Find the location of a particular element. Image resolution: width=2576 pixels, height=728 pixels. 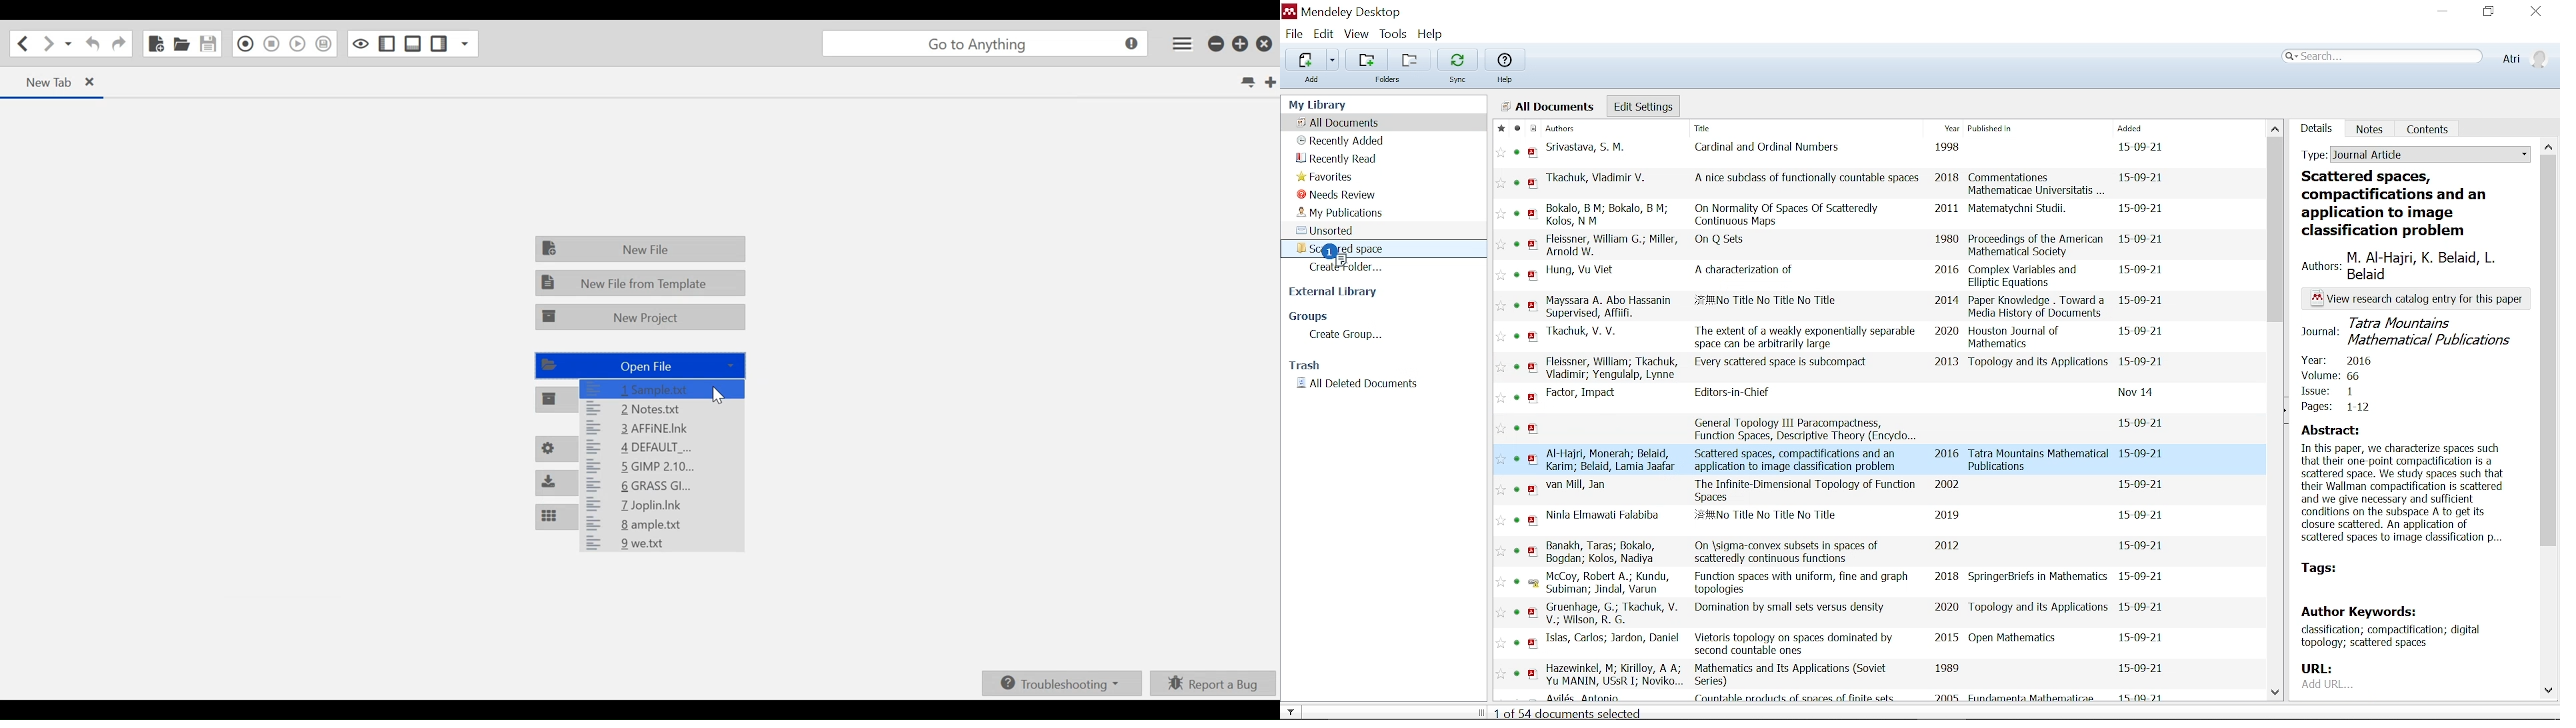

READ/UNREAD STATUS is located at coordinates (1517, 416).